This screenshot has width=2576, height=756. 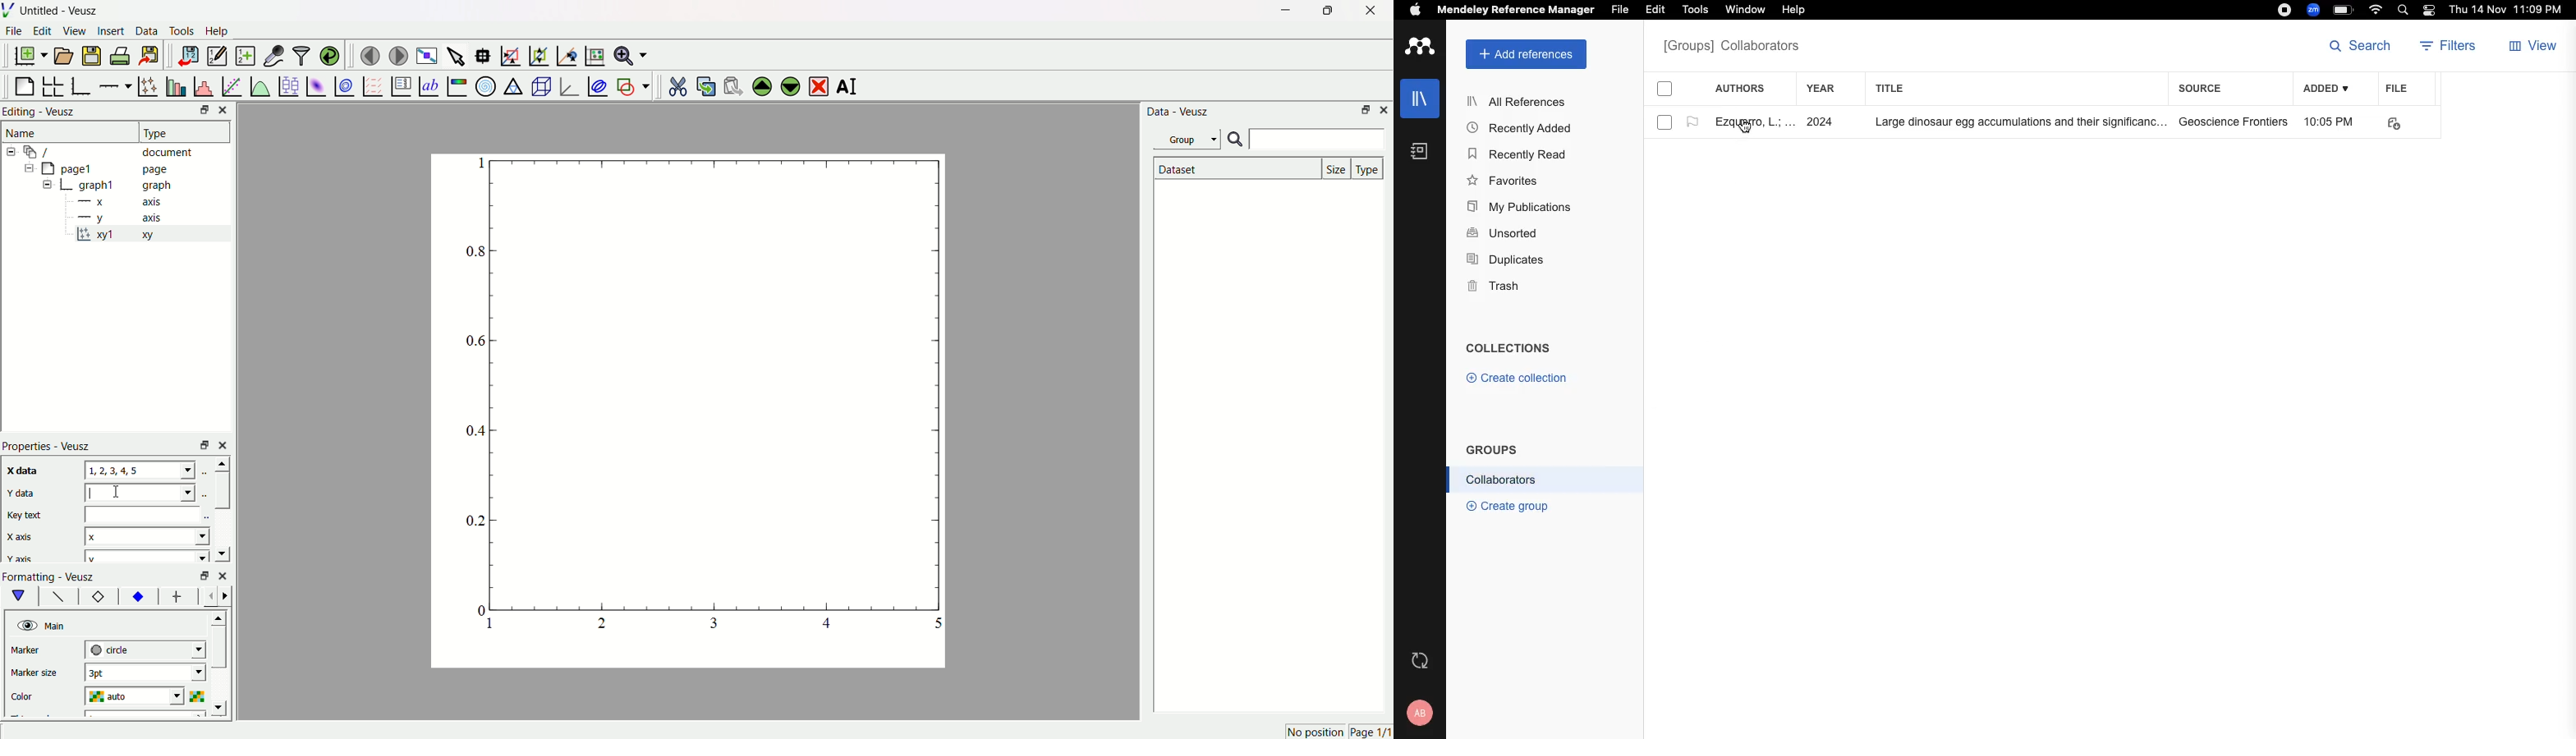 I want to click on xy1 xy, so click(x=125, y=235).